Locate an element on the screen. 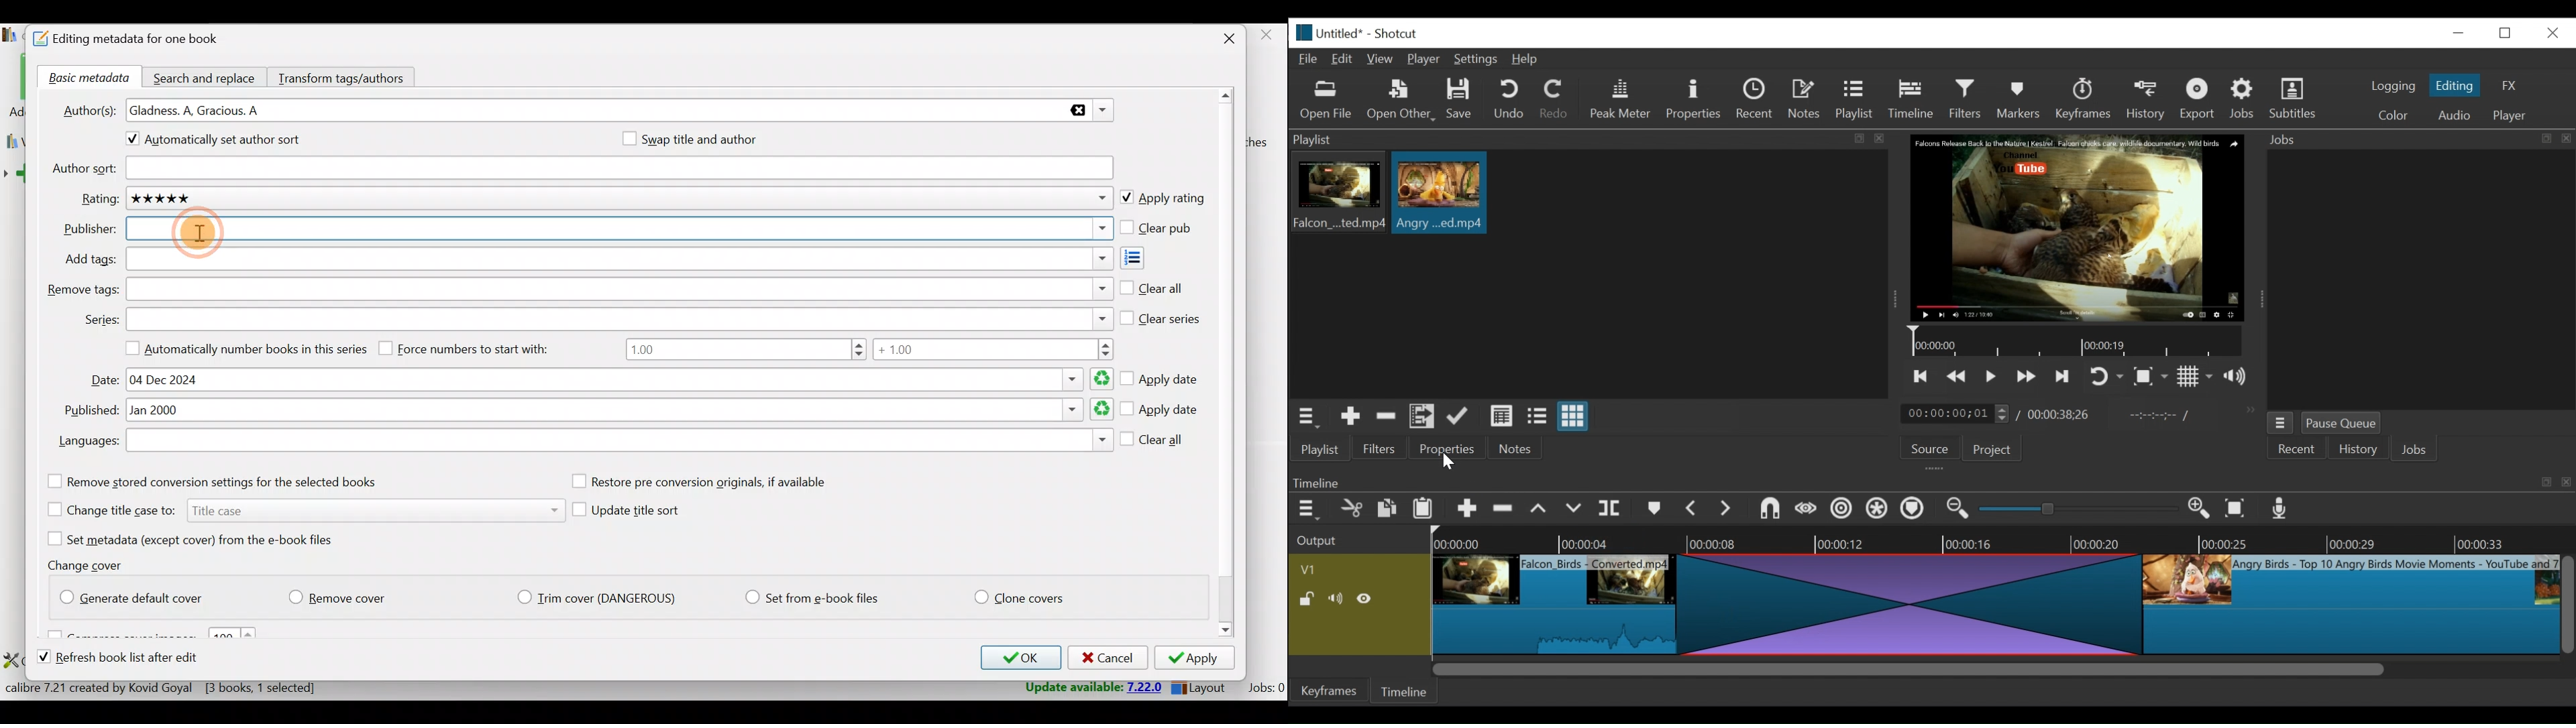 The height and width of the screenshot is (728, 2576). View is located at coordinates (1381, 59).